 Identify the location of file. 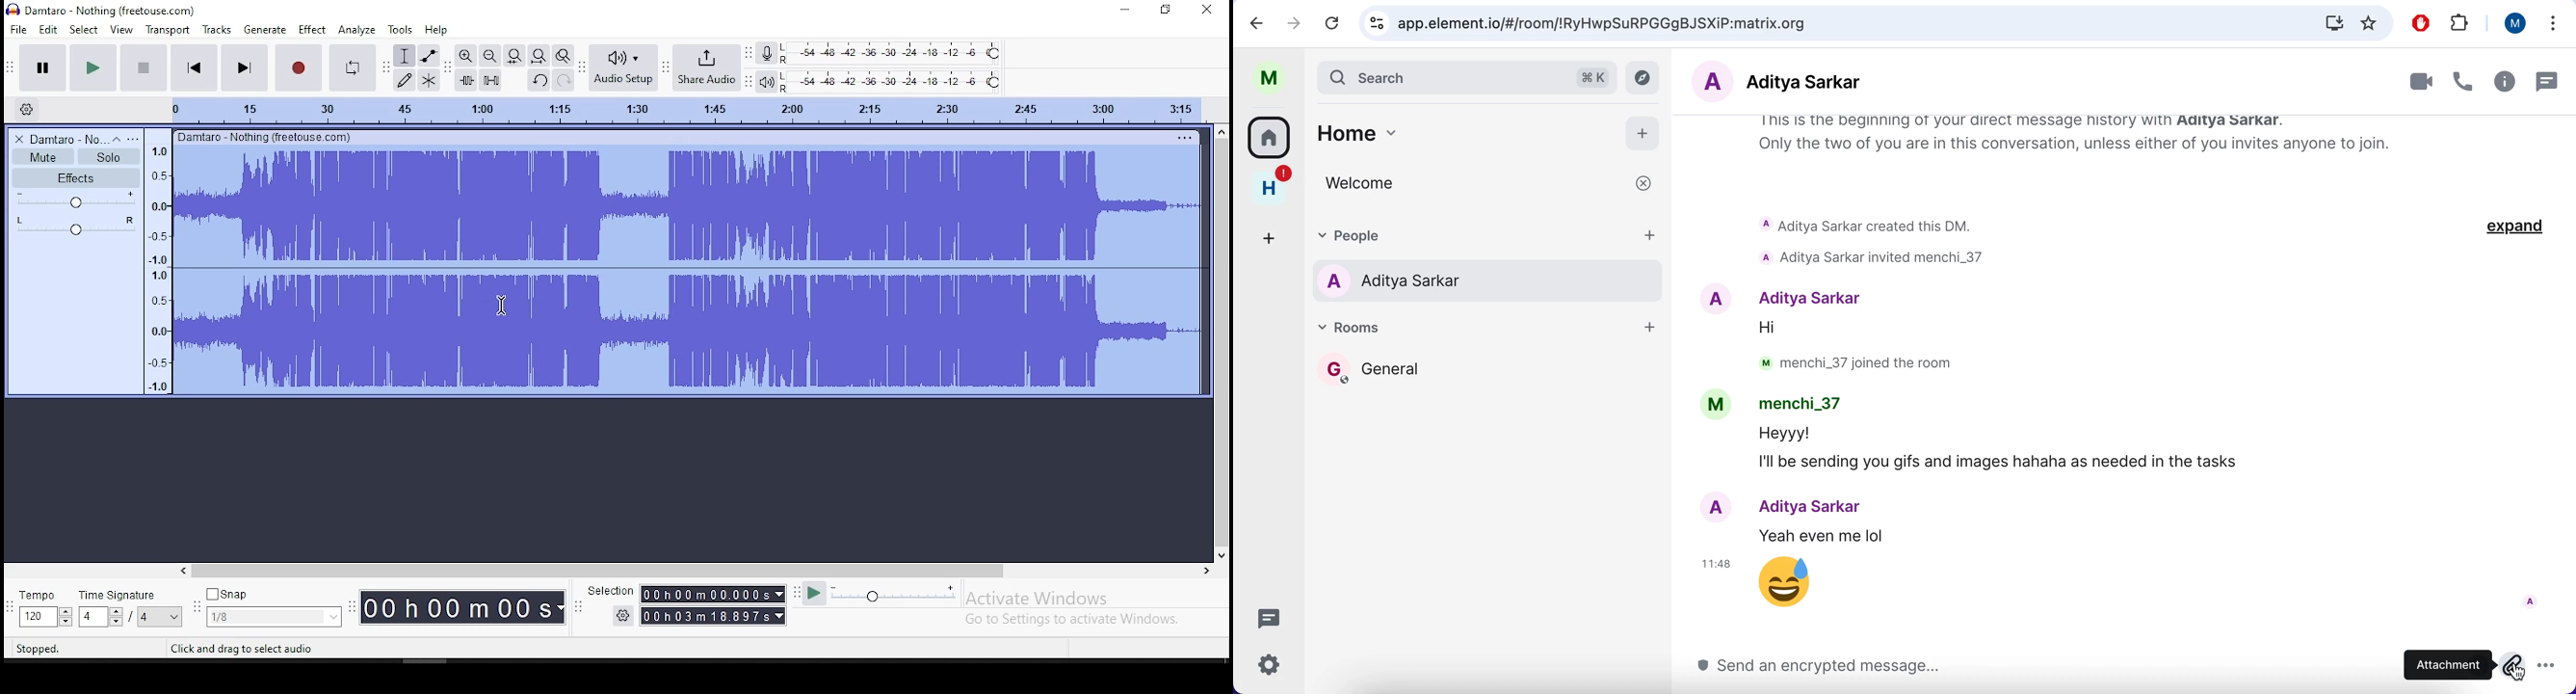
(17, 28).